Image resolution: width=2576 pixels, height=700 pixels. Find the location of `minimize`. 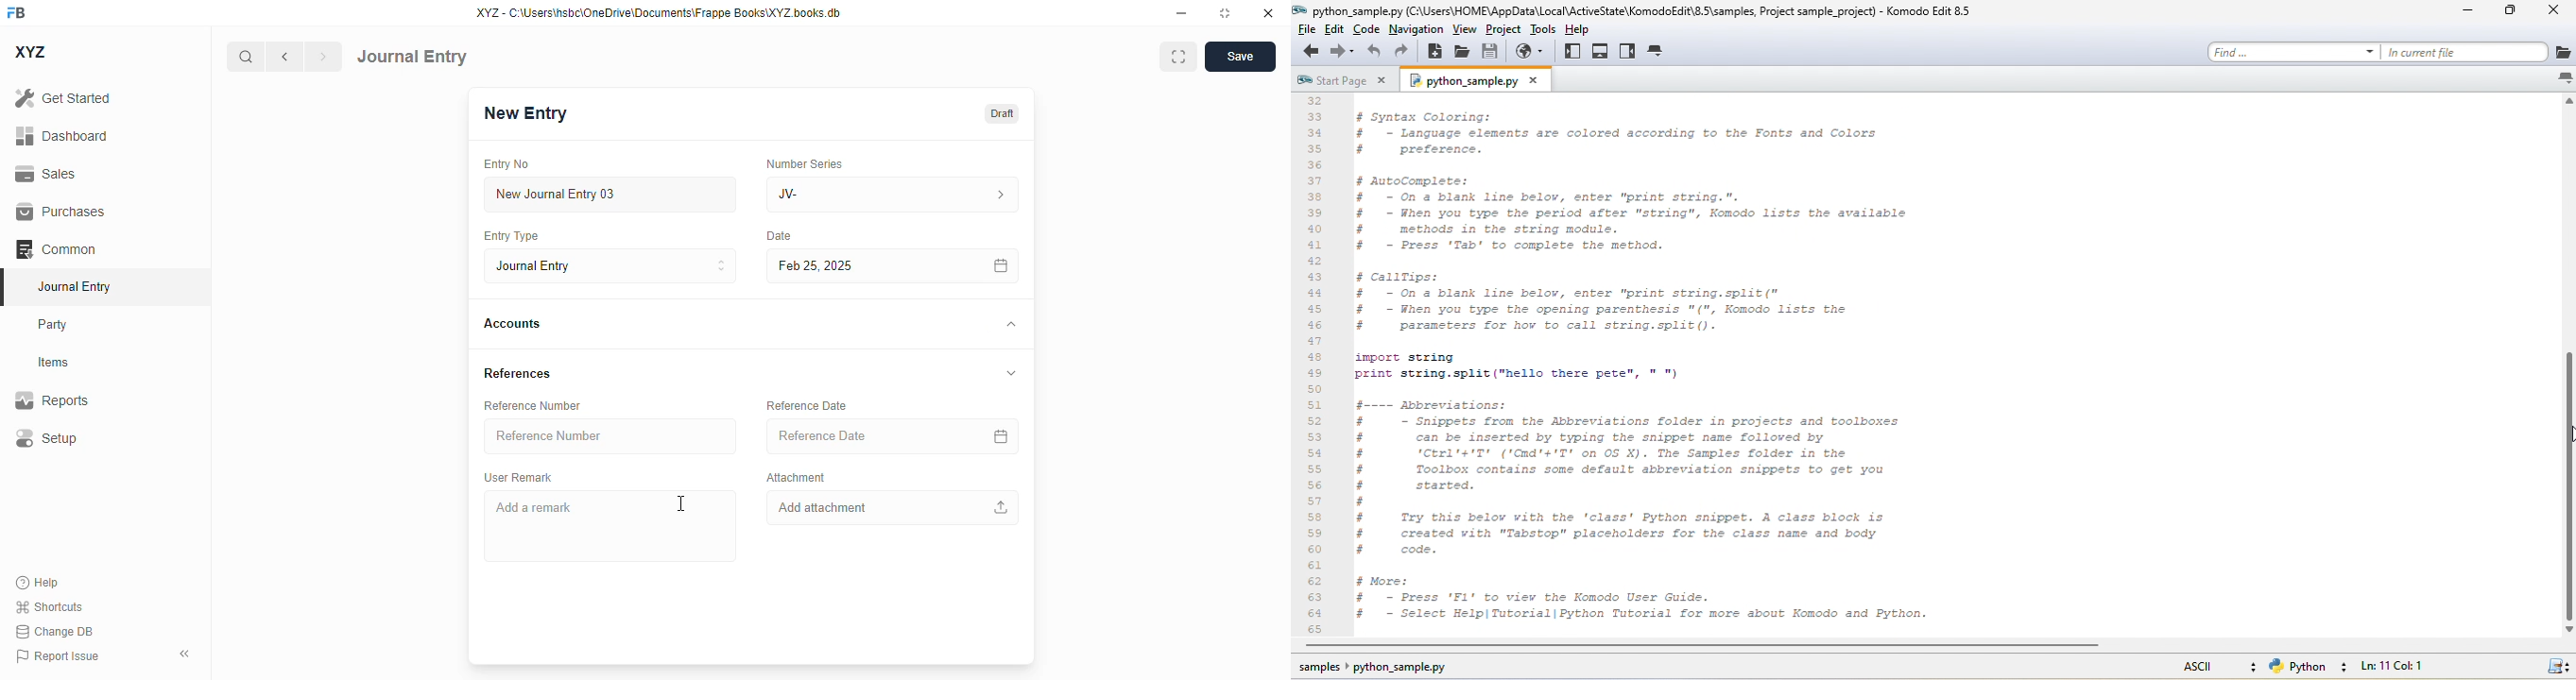

minimize is located at coordinates (1182, 12).